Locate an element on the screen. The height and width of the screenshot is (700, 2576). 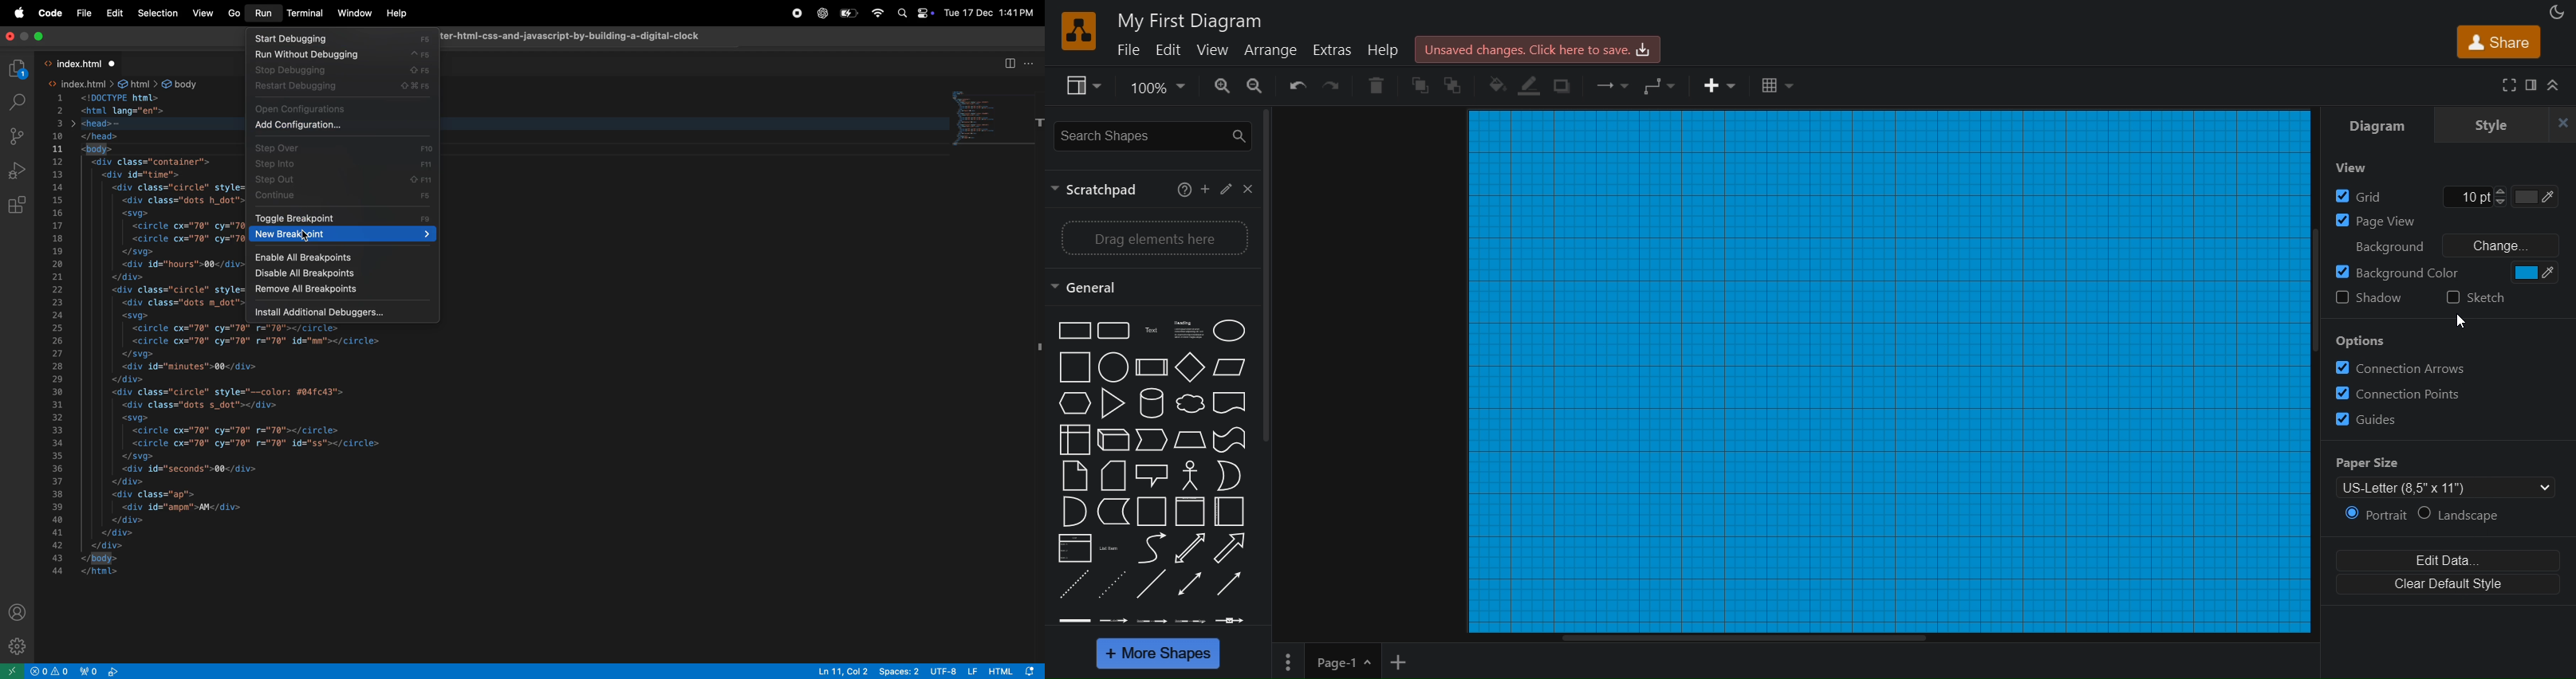
install additional debuggers is located at coordinates (345, 312).